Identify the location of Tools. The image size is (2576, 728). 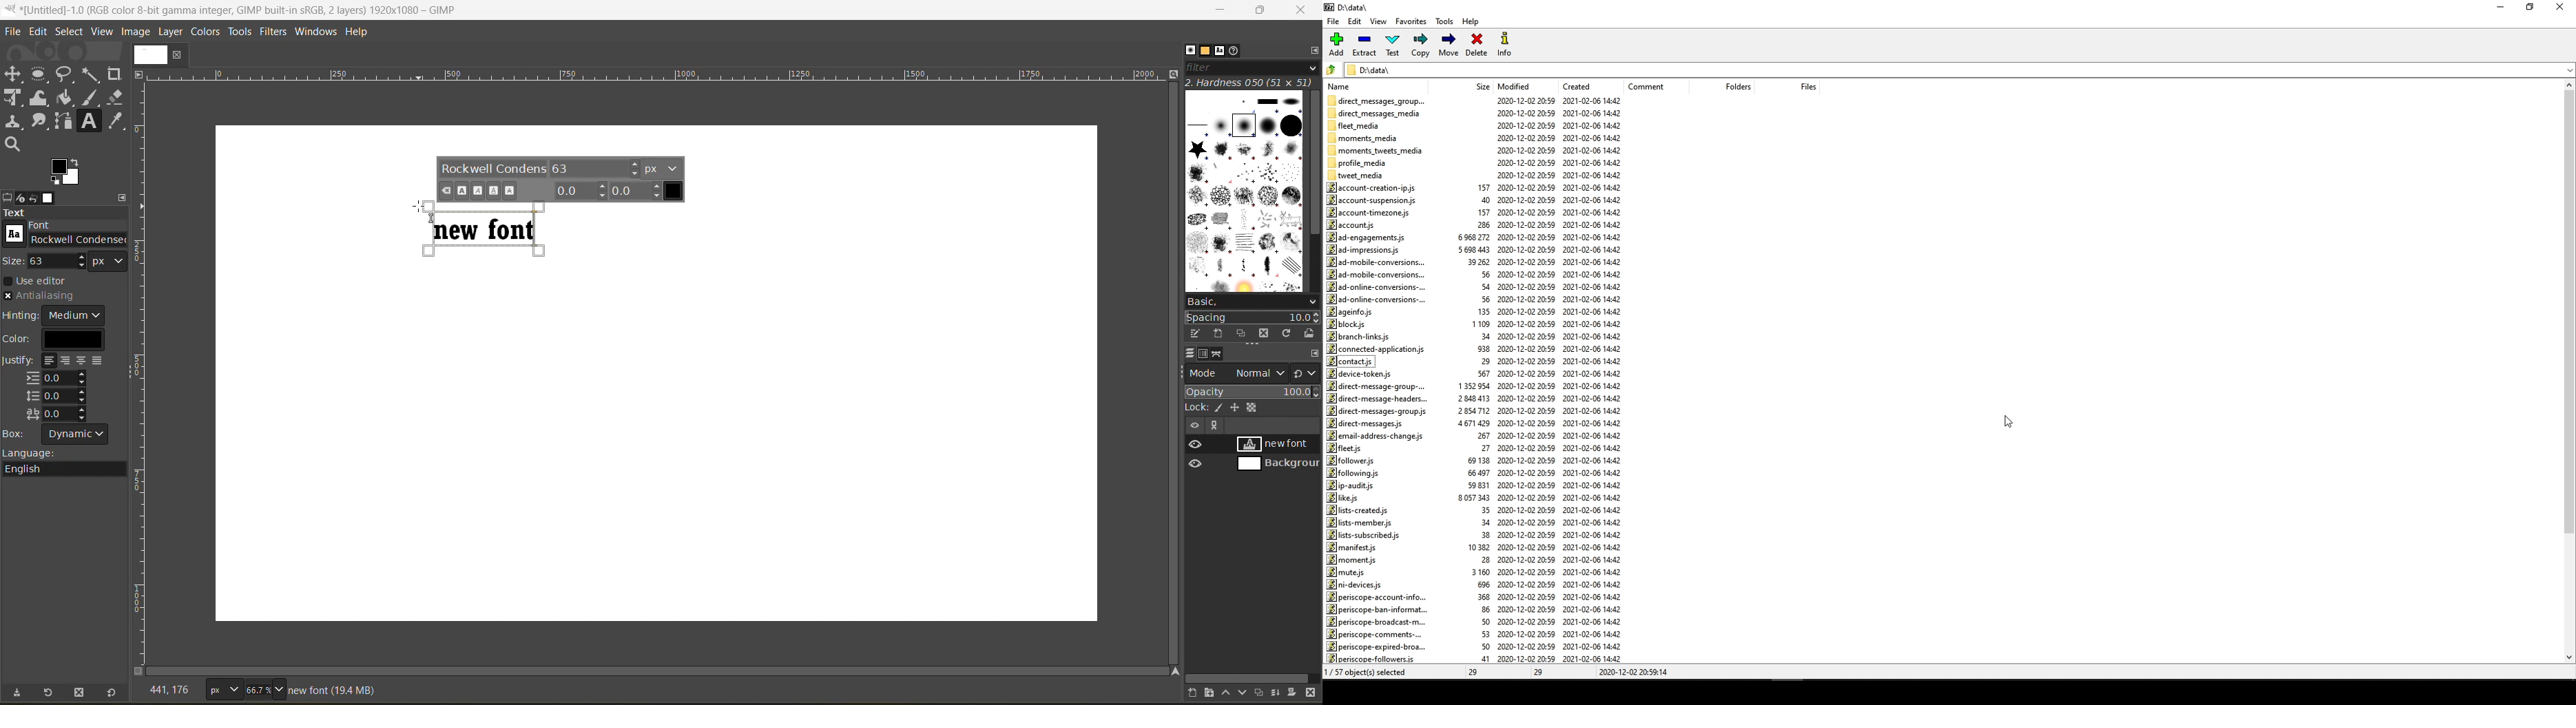
(1443, 22).